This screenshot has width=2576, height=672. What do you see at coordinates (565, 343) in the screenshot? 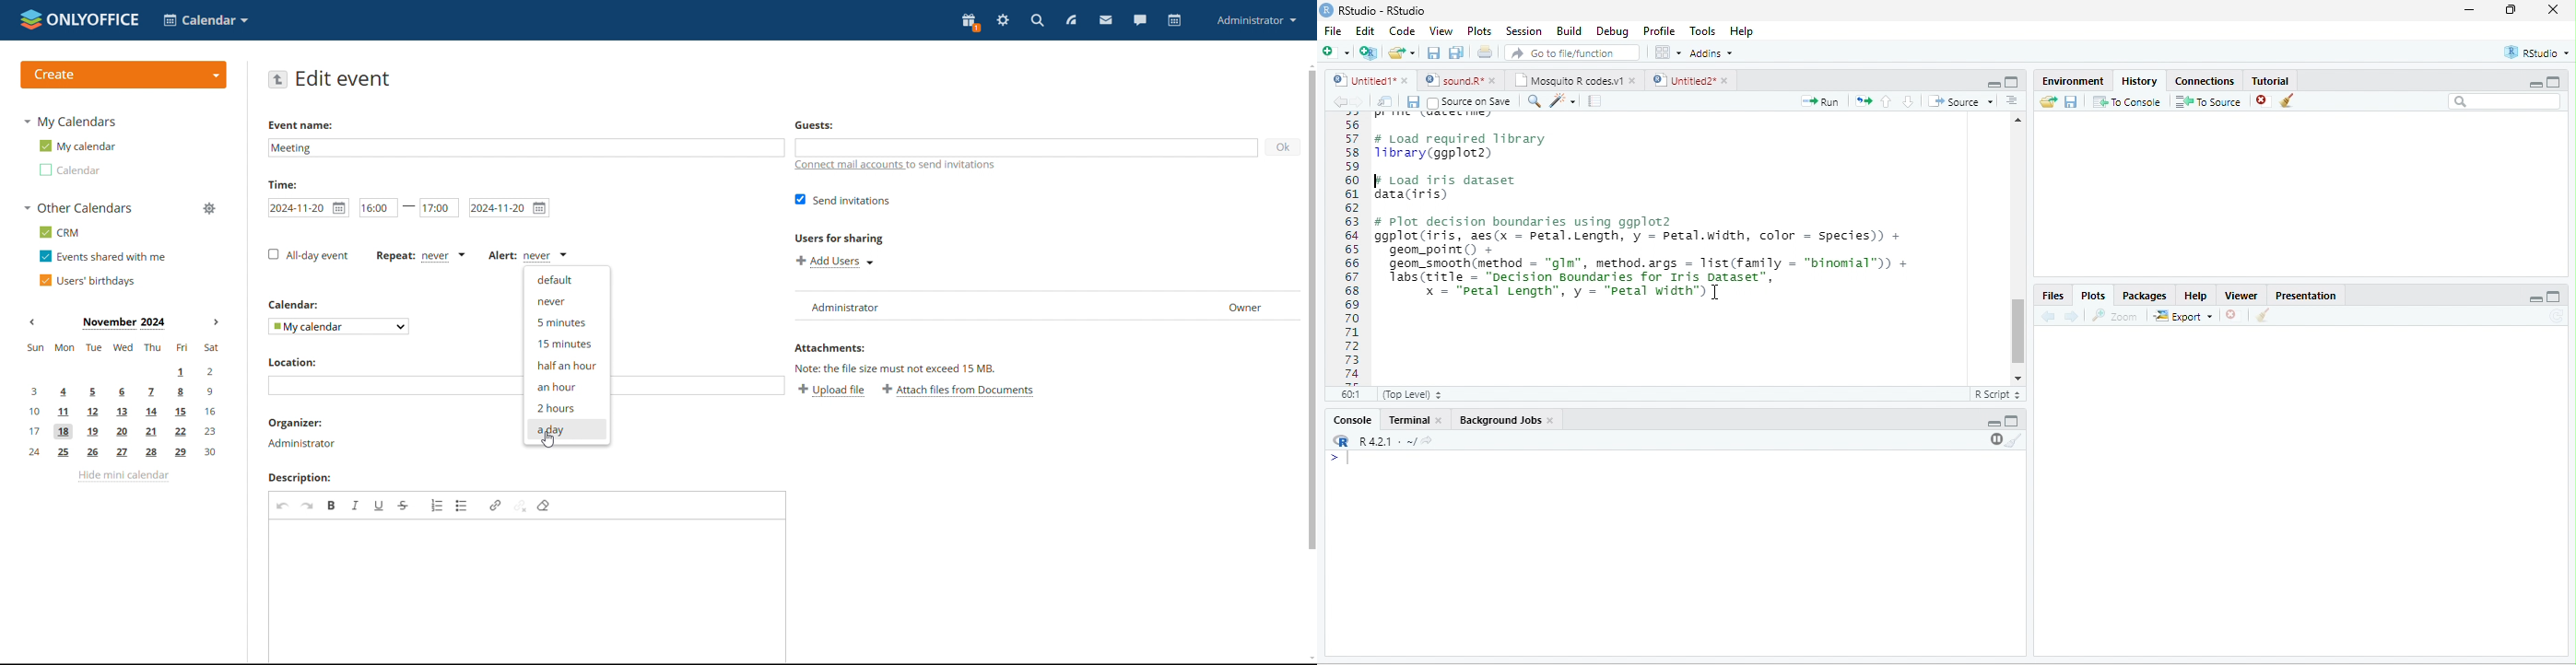
I see `15 minutes` at bounding box center [565, 343].